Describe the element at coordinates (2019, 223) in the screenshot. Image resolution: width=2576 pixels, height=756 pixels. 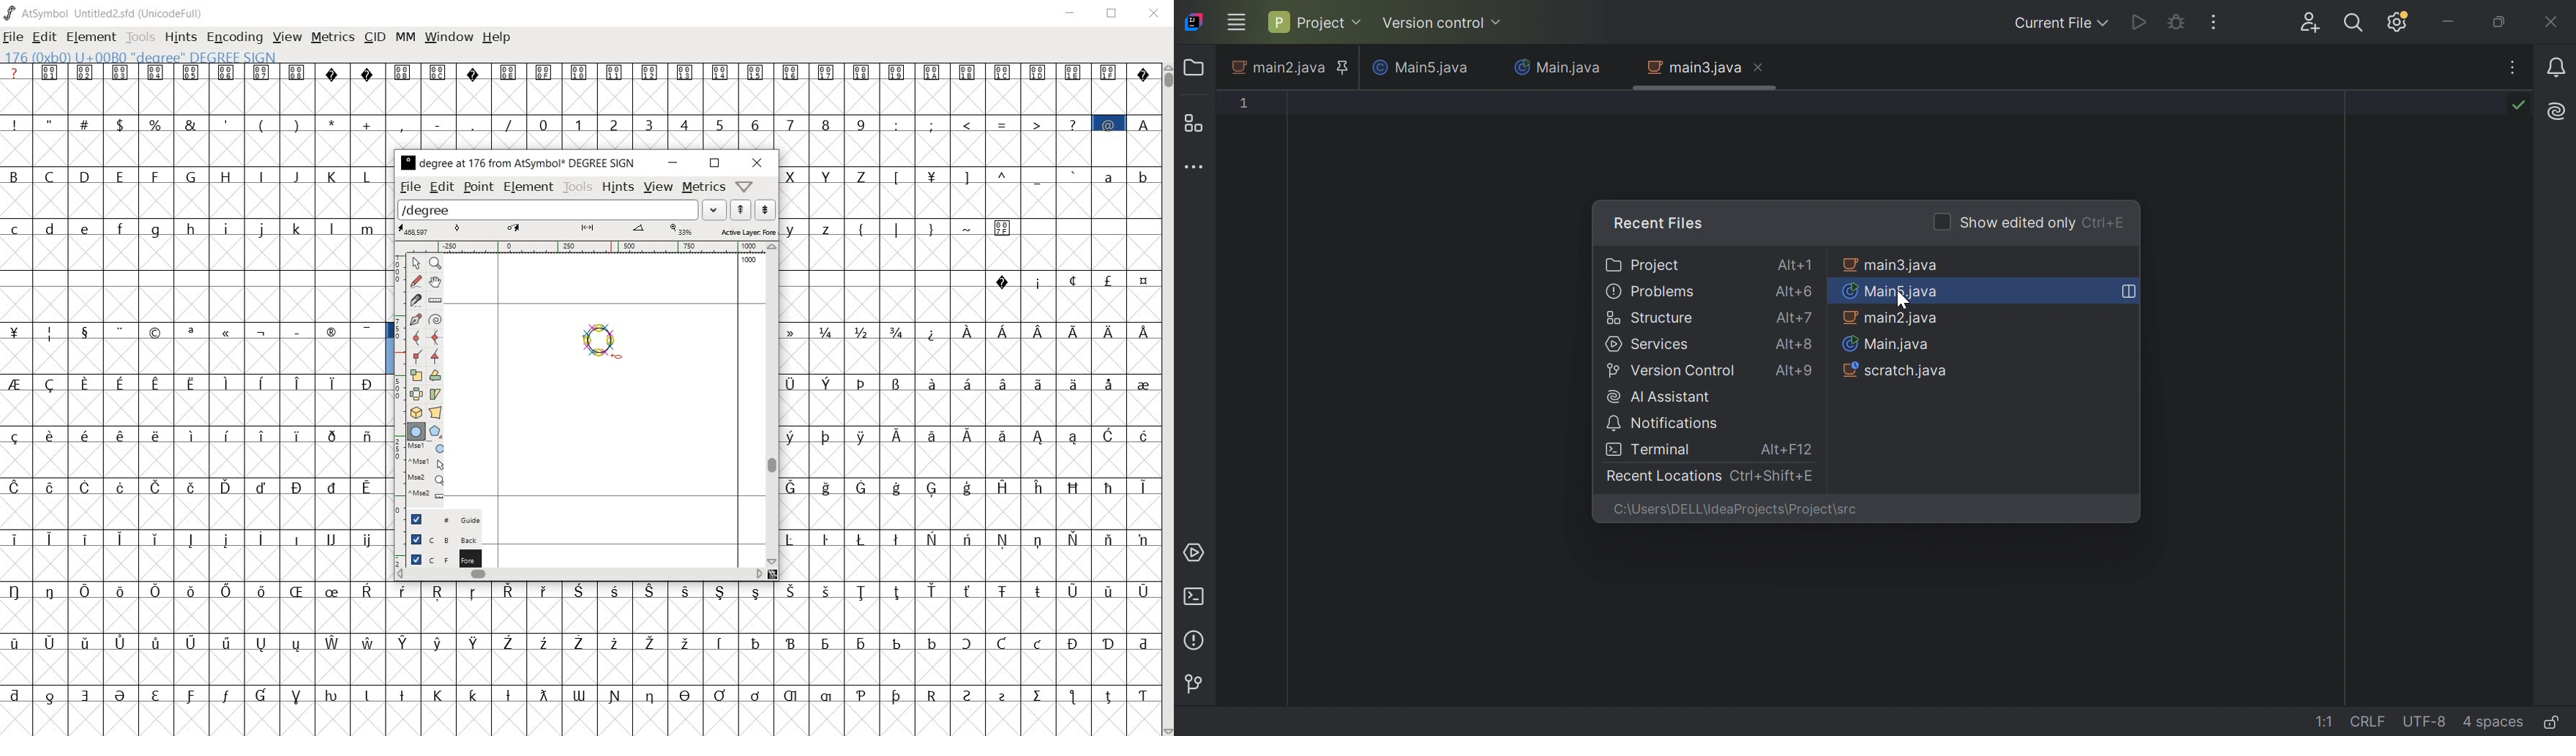
I see `Show edited only` at that location.